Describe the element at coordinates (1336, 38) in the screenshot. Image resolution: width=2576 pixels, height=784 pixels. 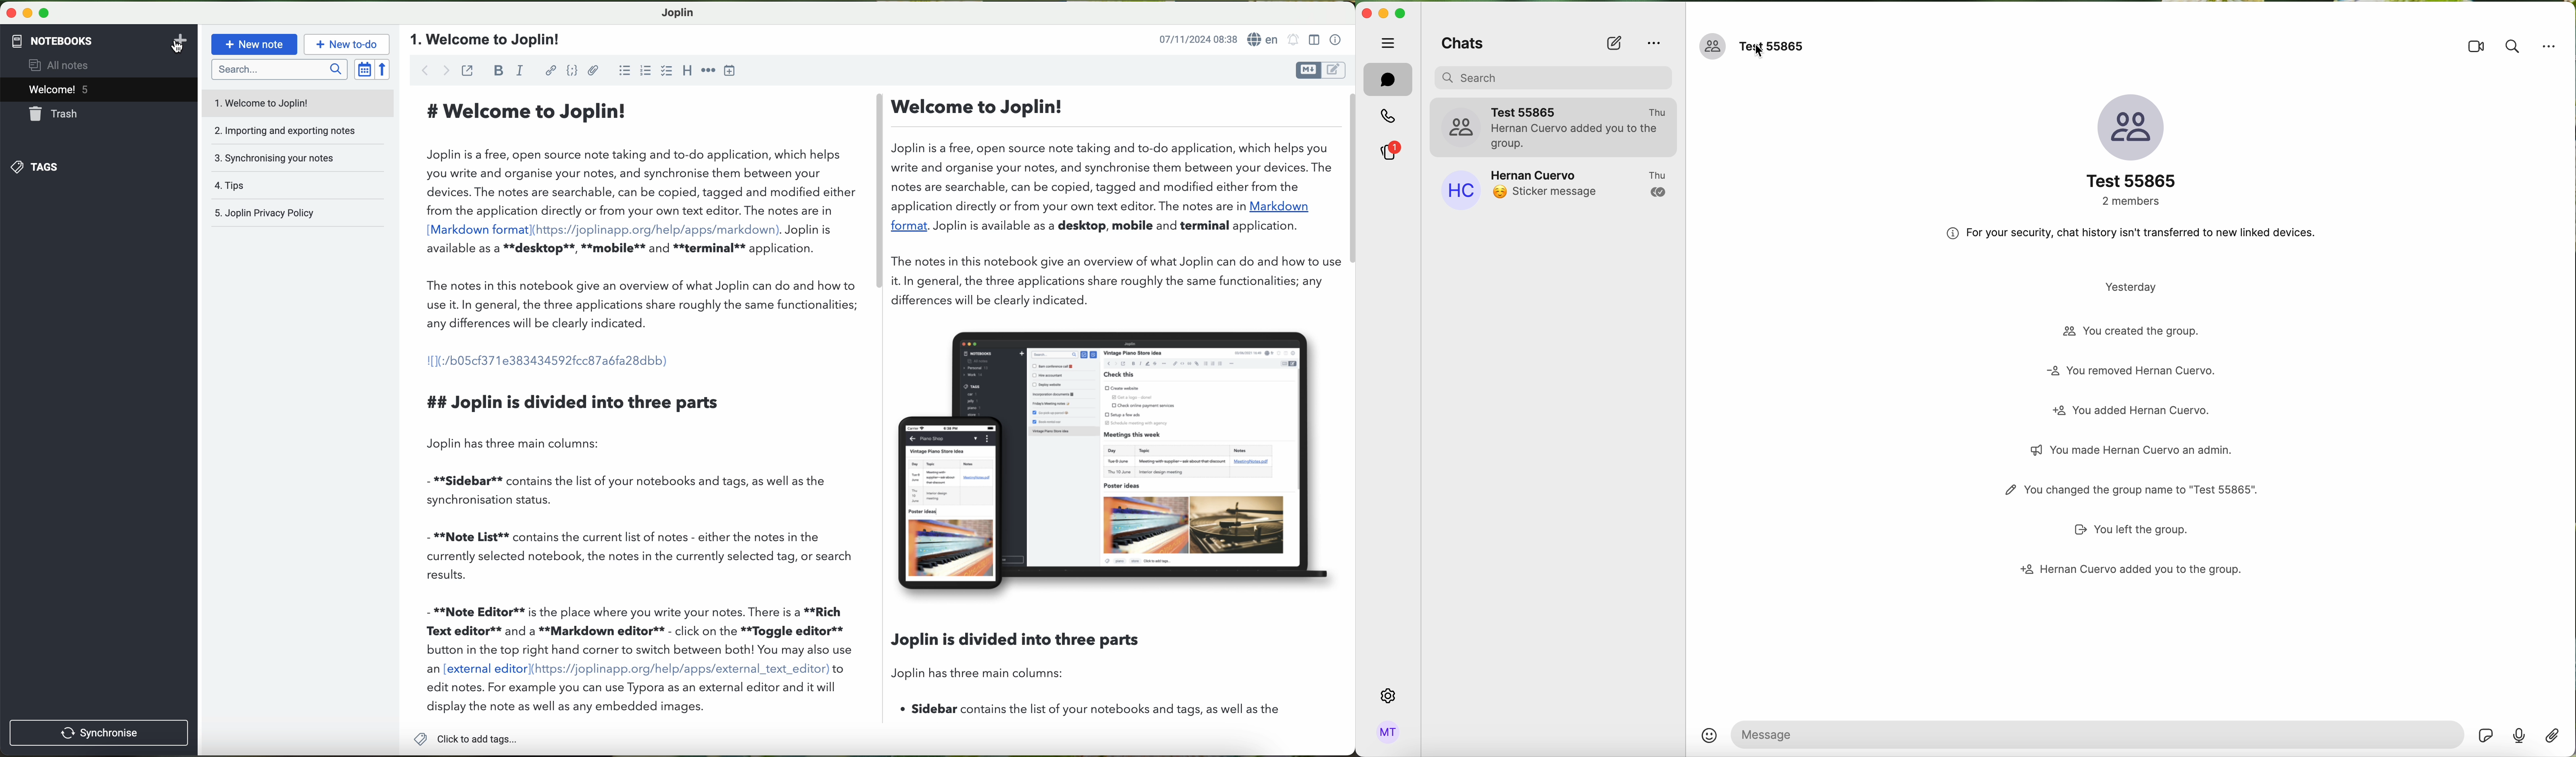
I see `note properties` at that location.